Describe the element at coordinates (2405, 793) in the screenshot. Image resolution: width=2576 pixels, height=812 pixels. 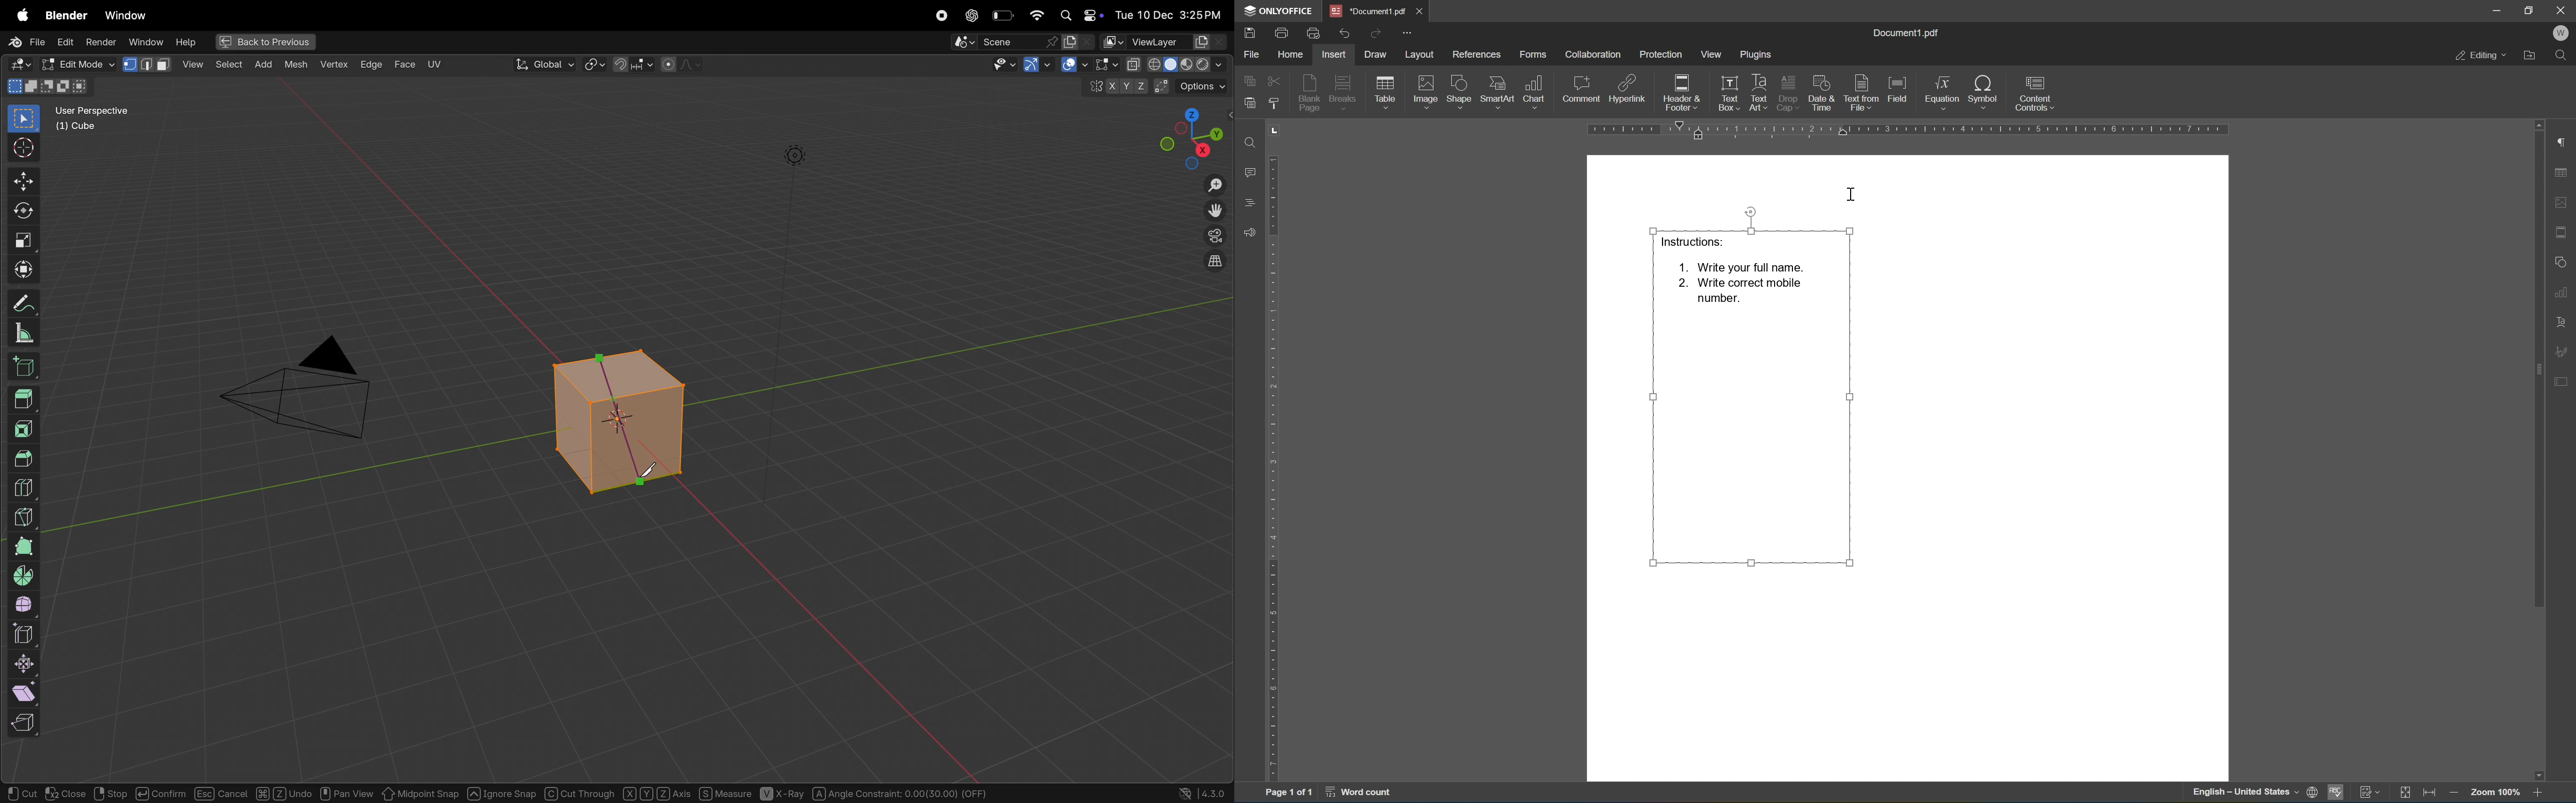
I see `fit to page` at that location.